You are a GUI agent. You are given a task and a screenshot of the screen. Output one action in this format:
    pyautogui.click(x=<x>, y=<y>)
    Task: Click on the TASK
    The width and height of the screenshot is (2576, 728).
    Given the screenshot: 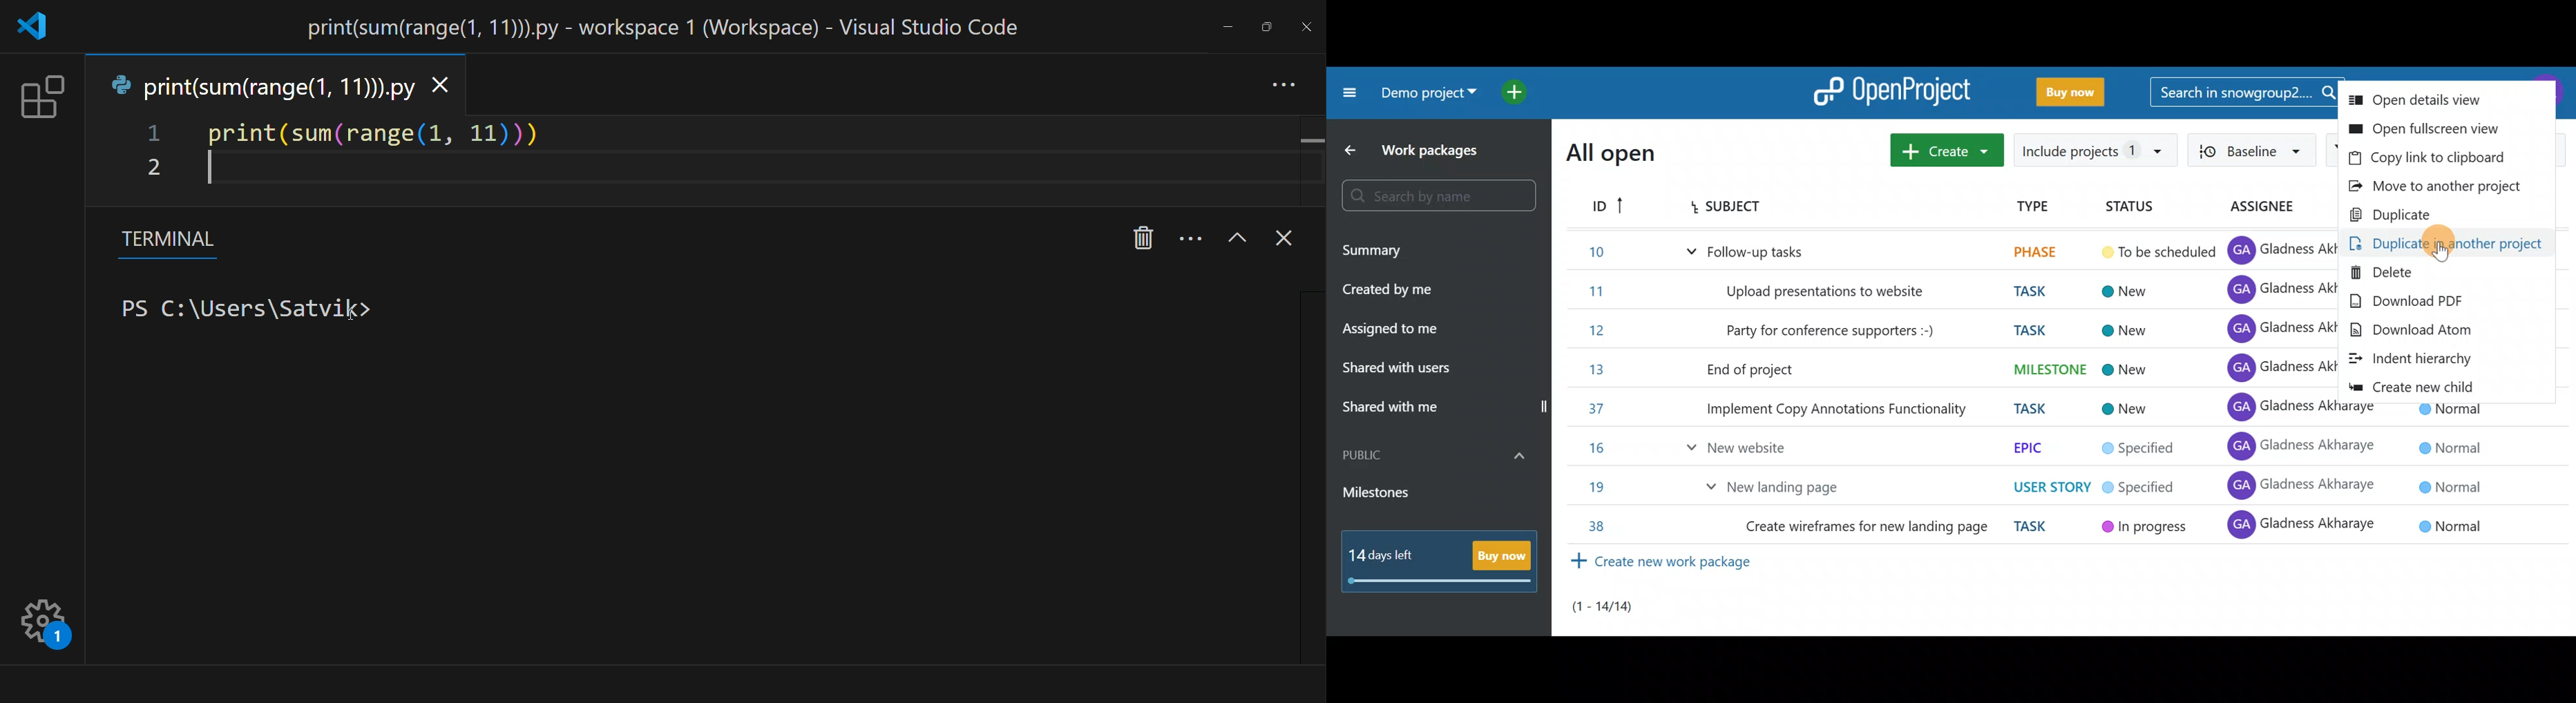 What is the action you would take?
    pyautogui.click(x=2021, y=290)
    